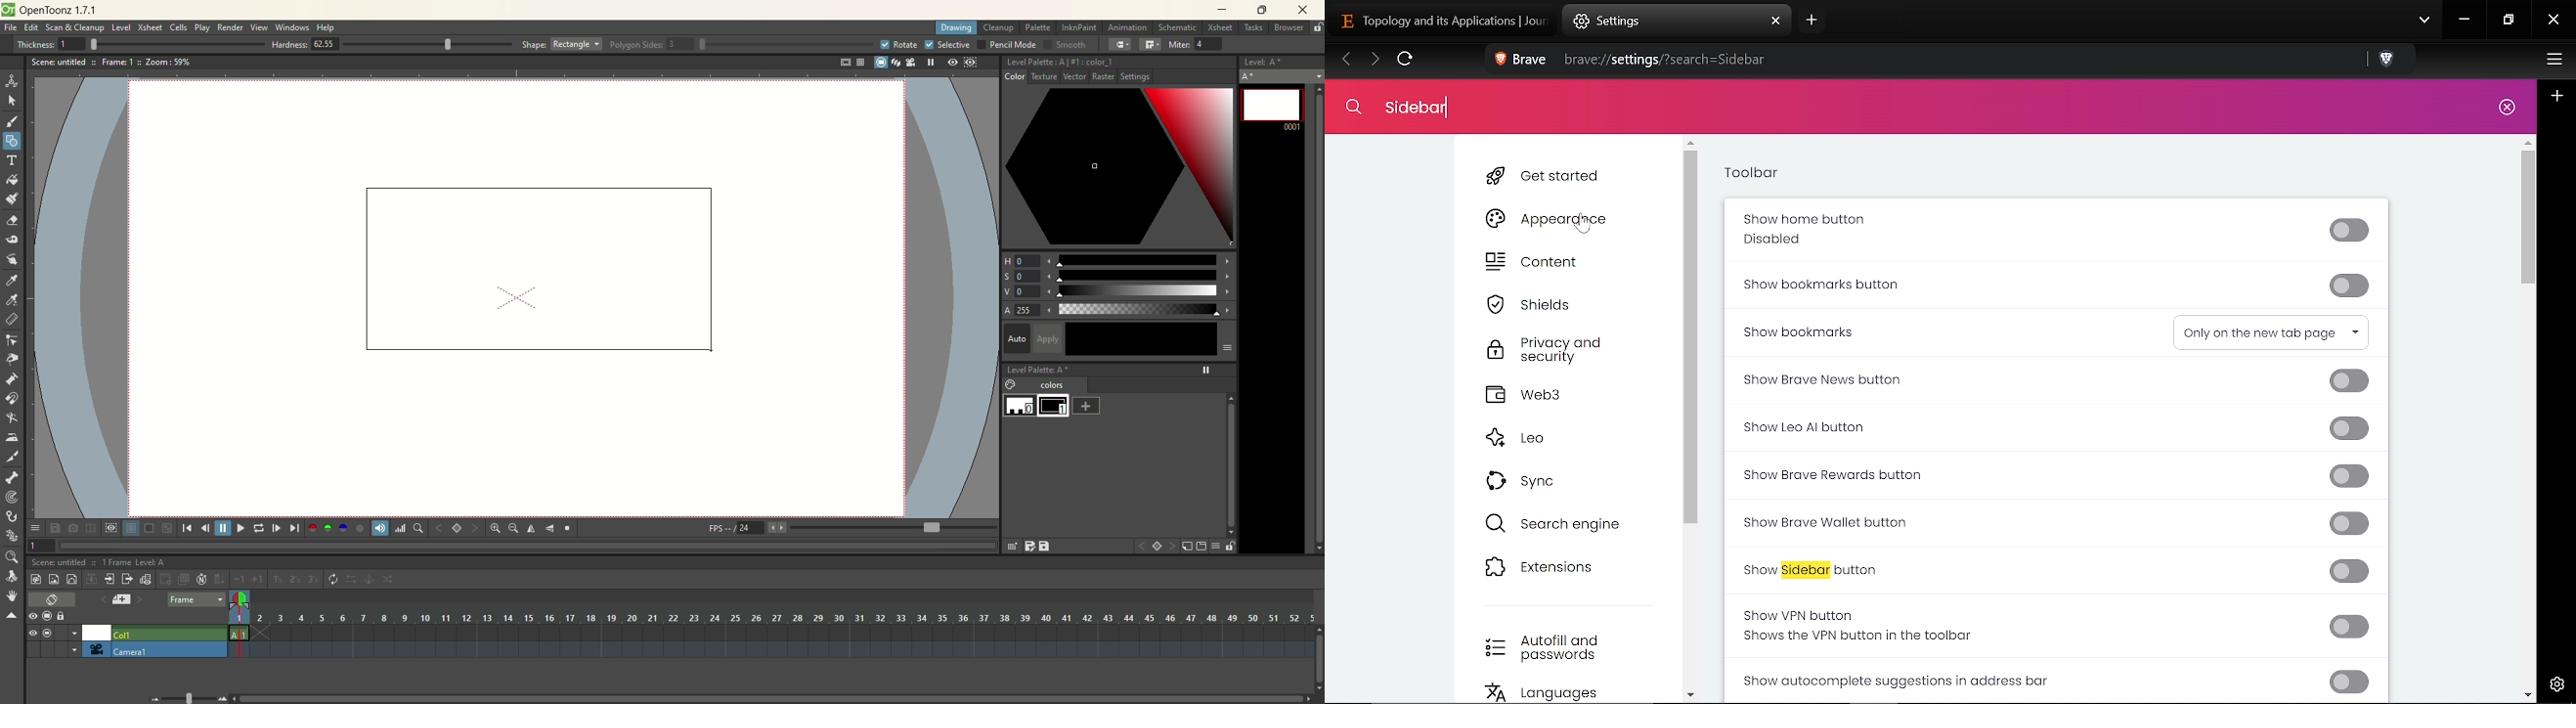 This screenshot has height=728, width=2576. I want to click on level strip, so click(1281, 60).